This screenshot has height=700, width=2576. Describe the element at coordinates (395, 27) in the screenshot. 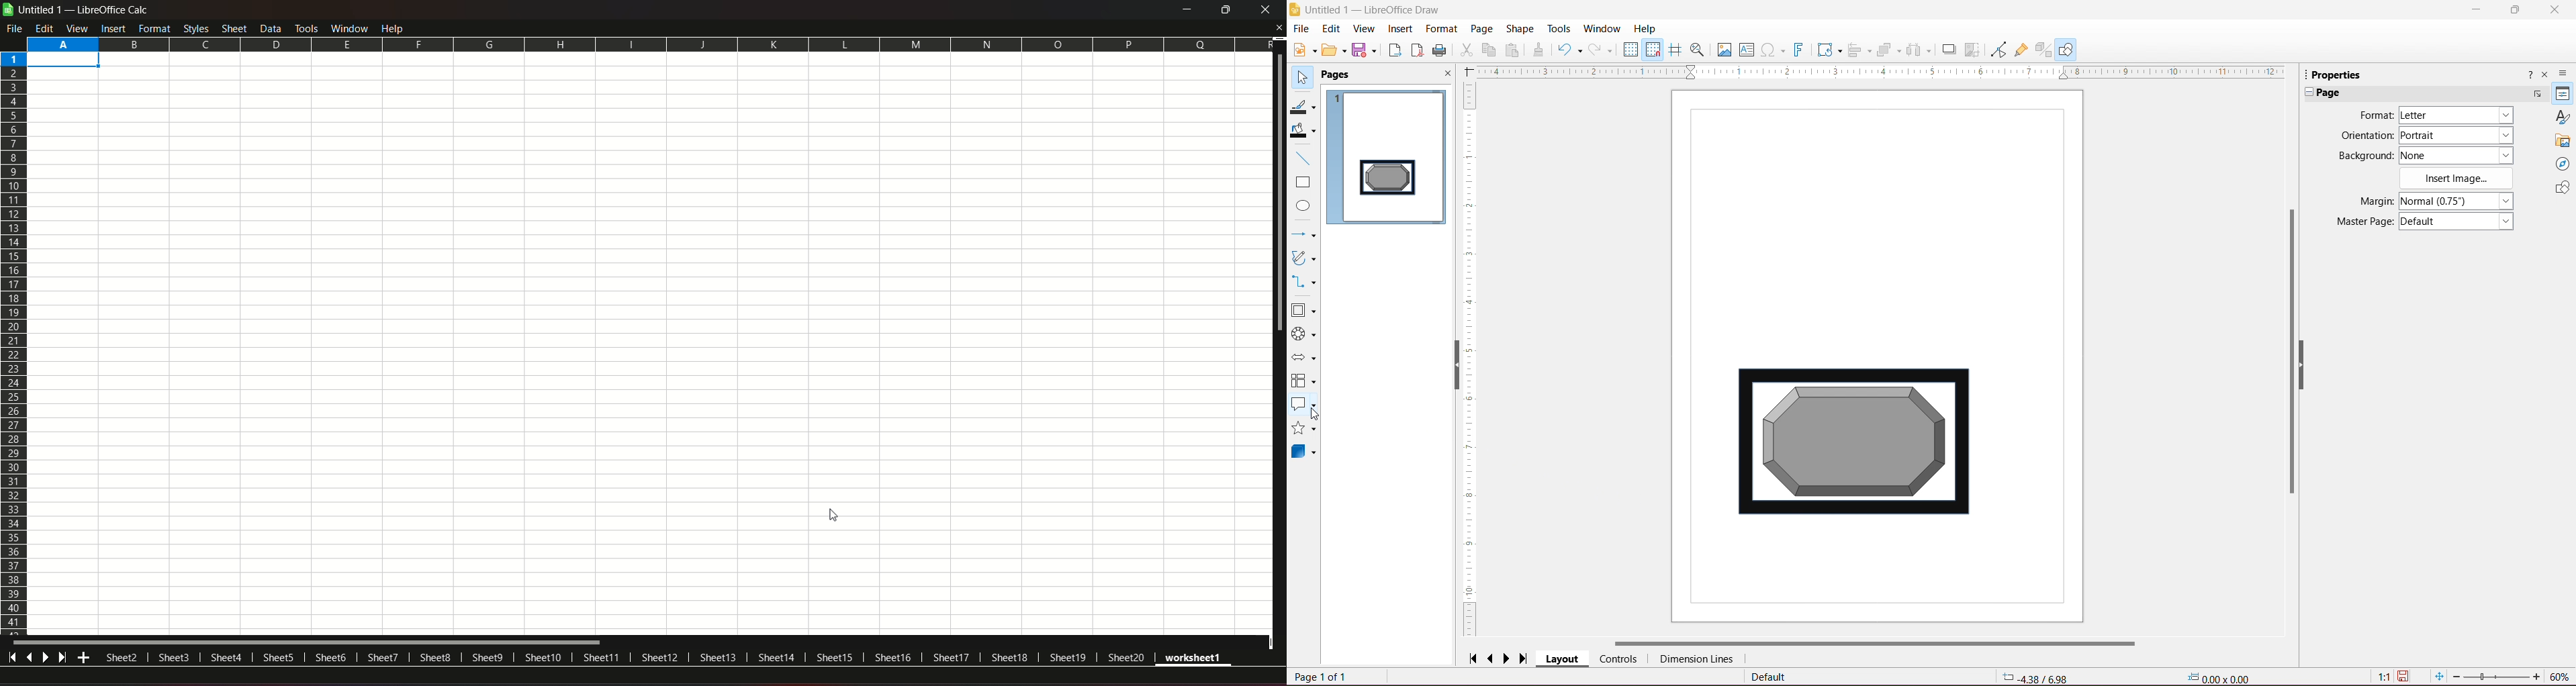

I see `Help` at that location.